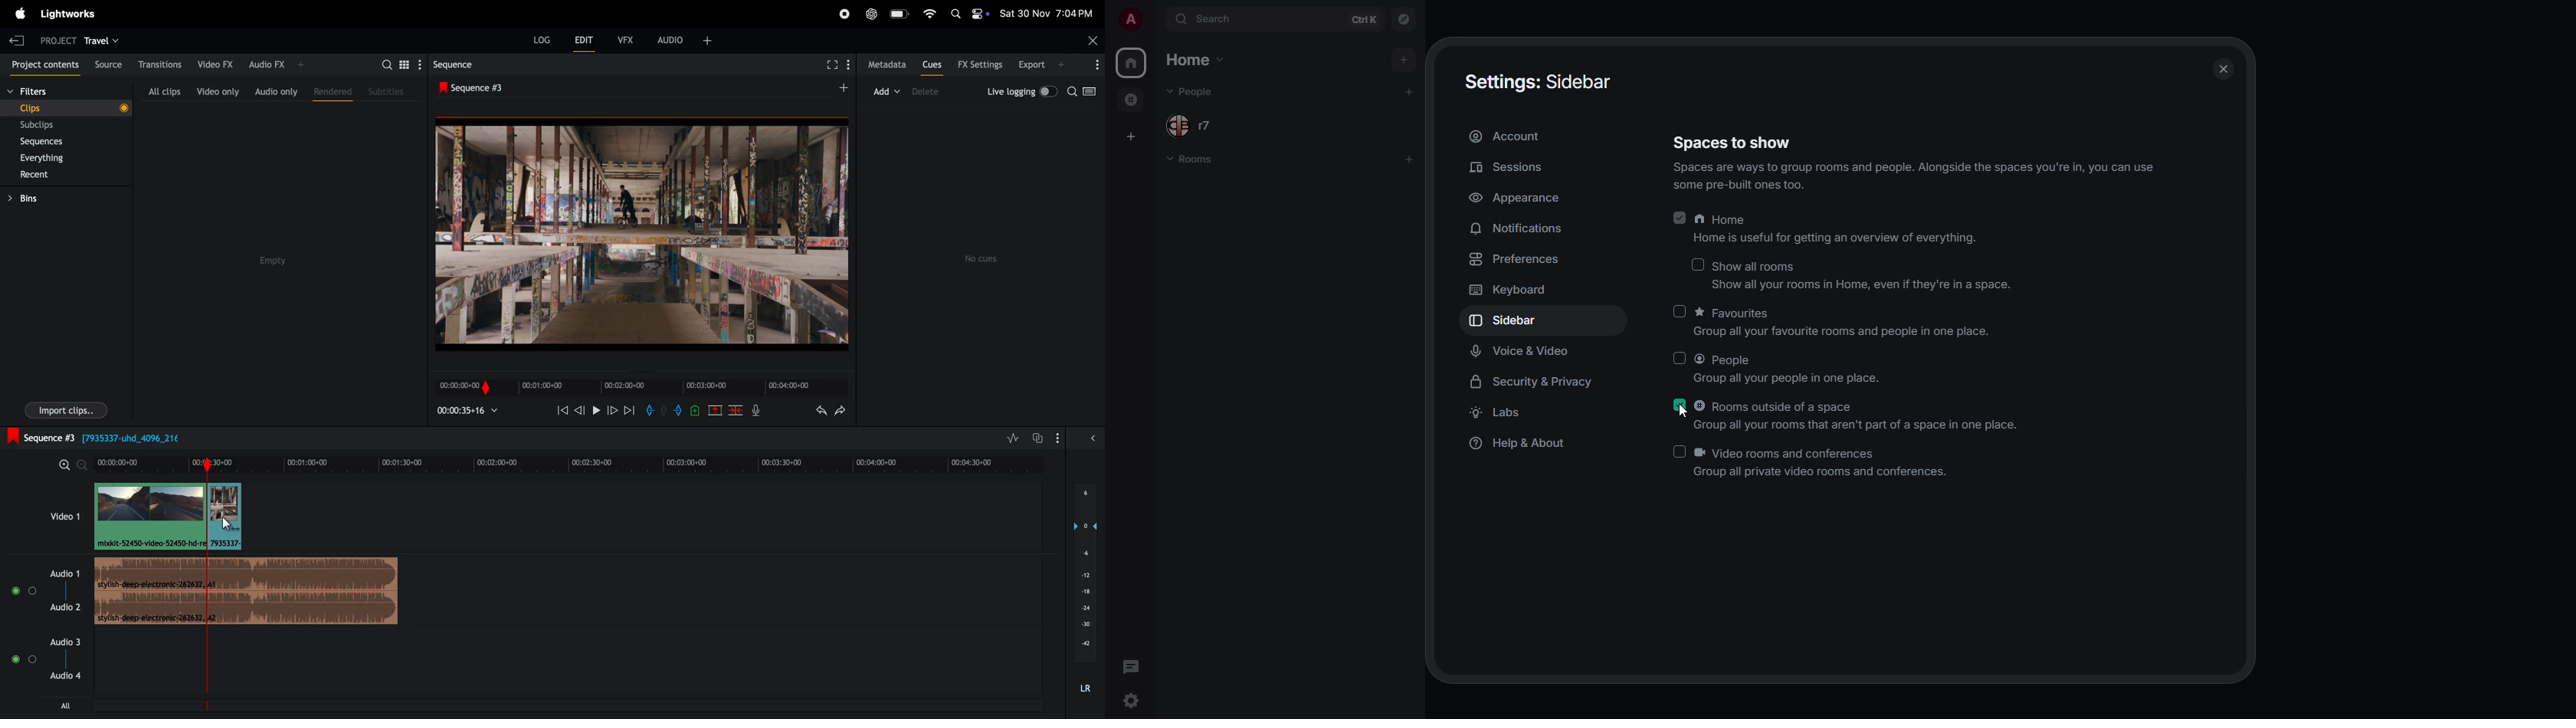  I want to click on click to enable, so click(1678, 310).